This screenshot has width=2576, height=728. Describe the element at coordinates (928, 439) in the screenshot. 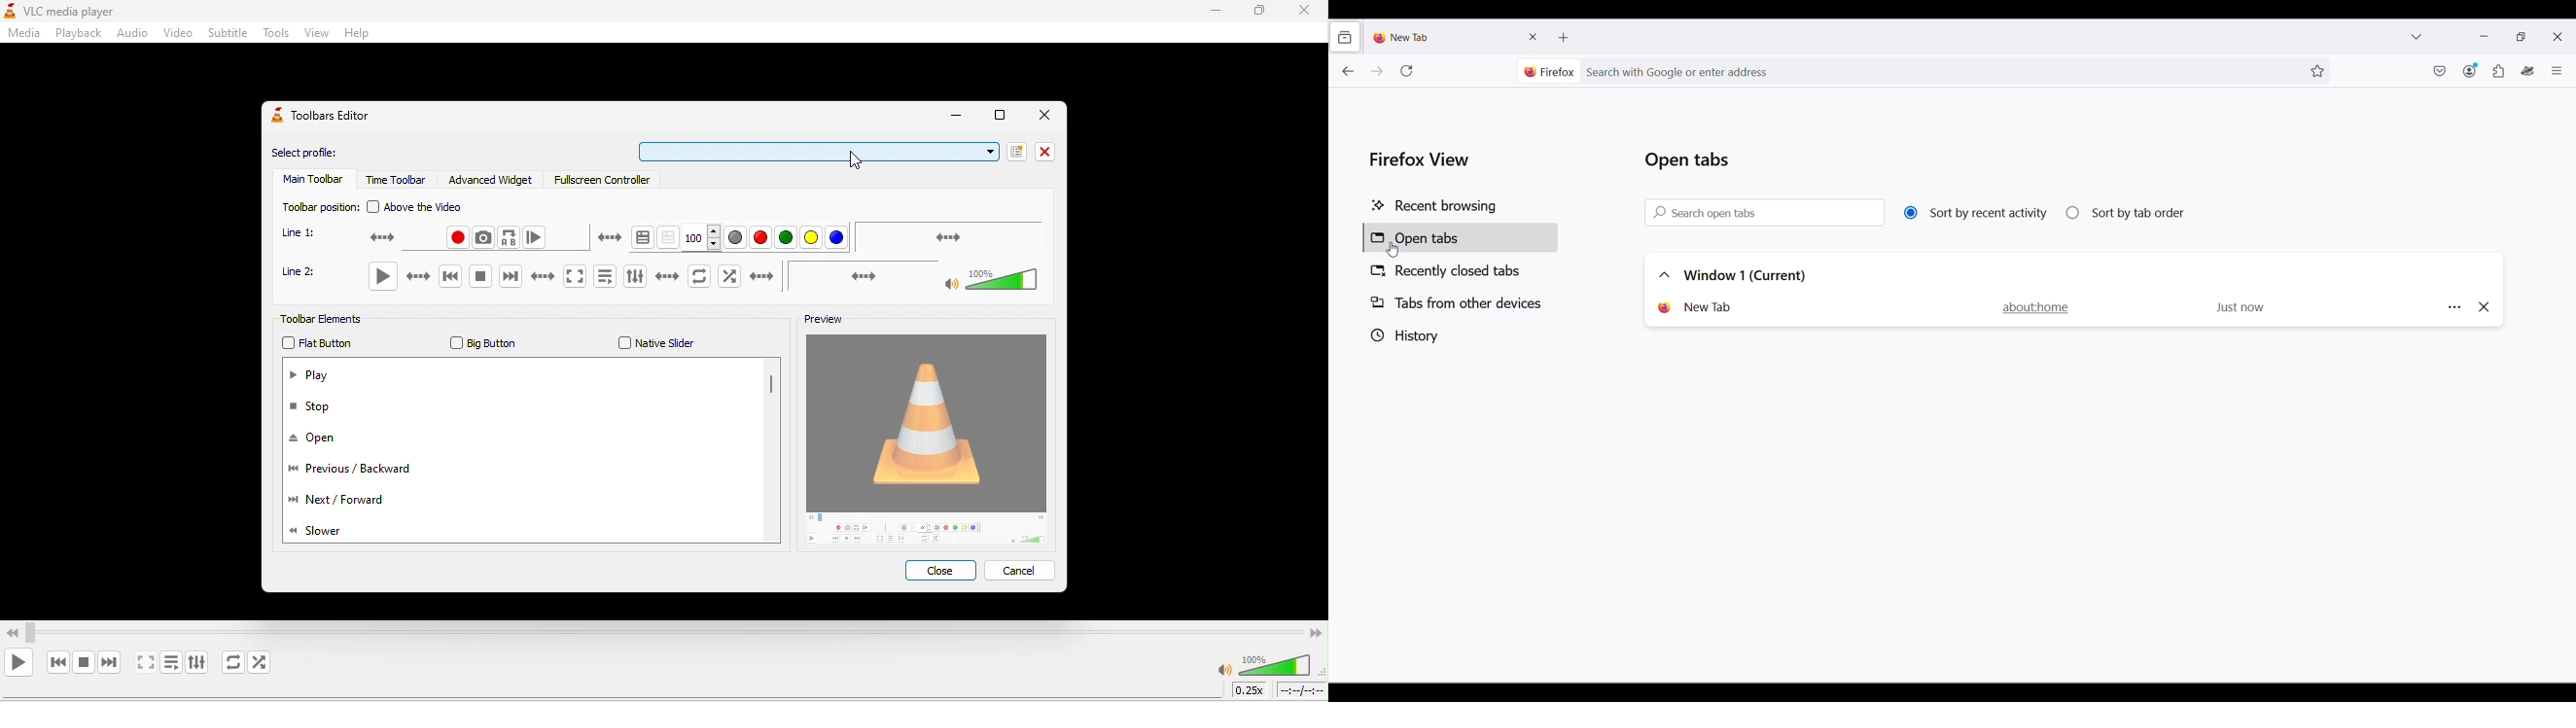

I see `image` at that location.